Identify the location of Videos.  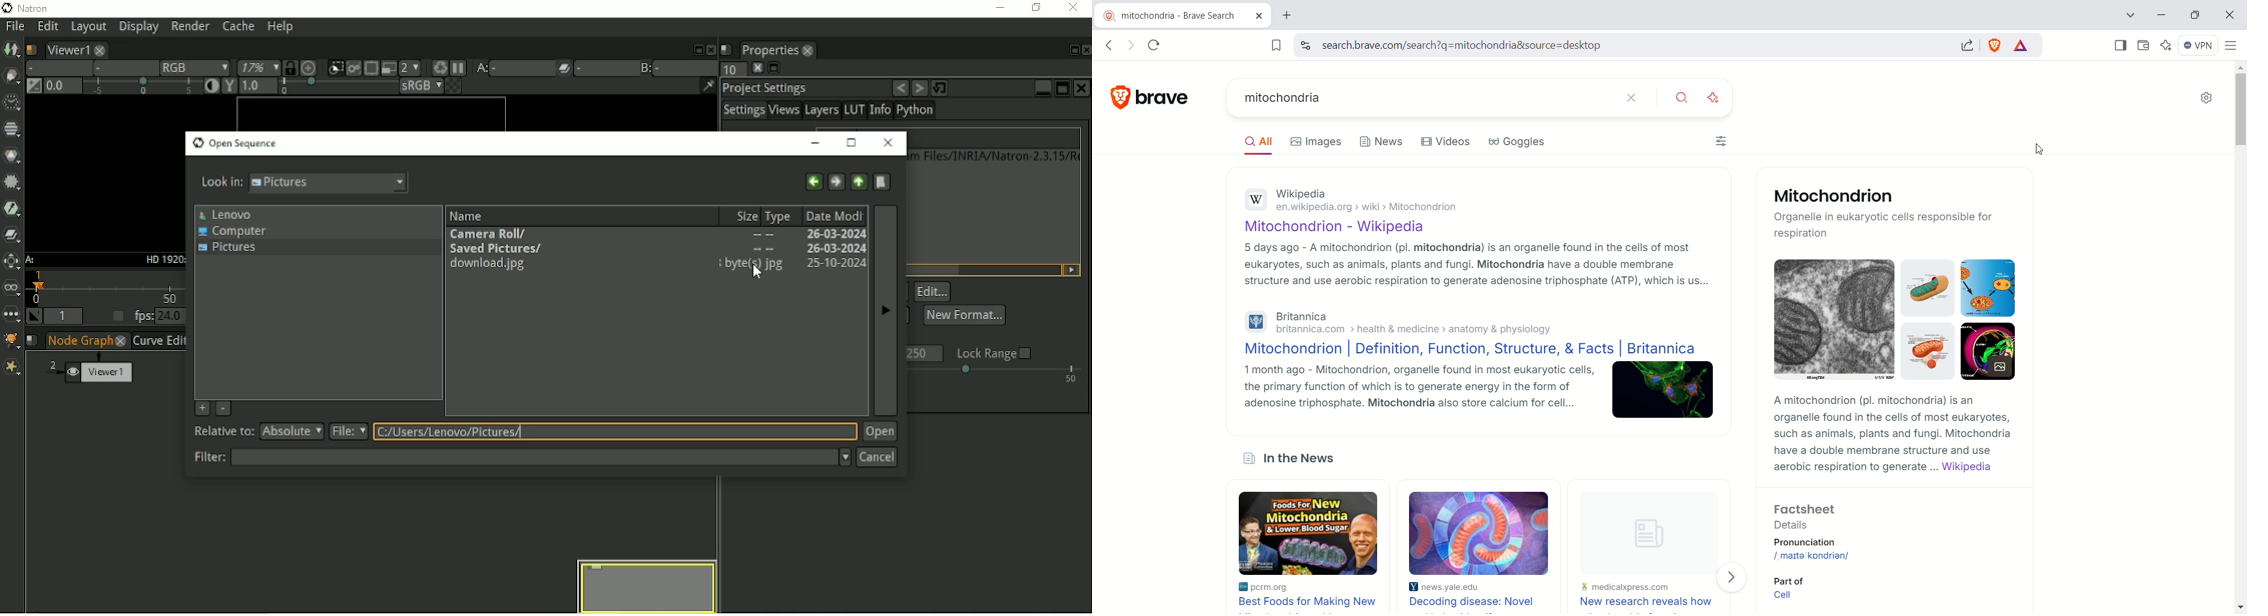
(1445, 141).